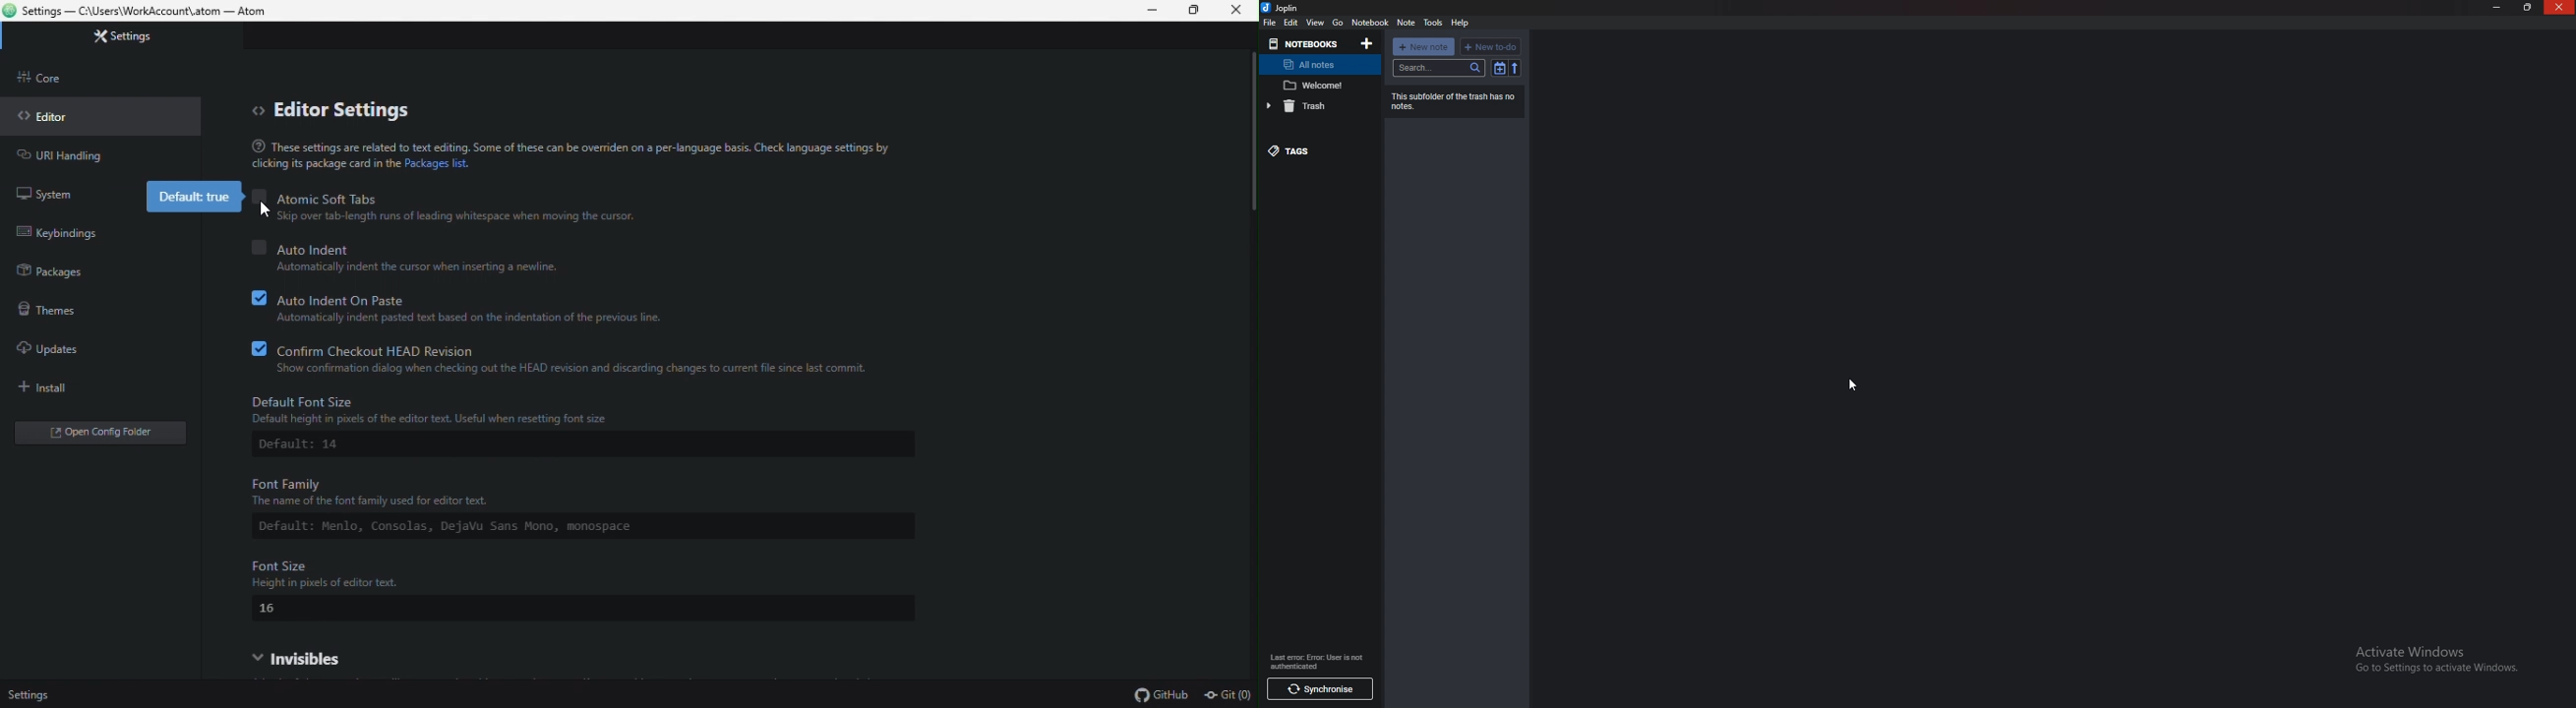  What do you see at coordinates (1451, 100) in the screenshot?
I see `Info` at bounding box center [1451, 100].